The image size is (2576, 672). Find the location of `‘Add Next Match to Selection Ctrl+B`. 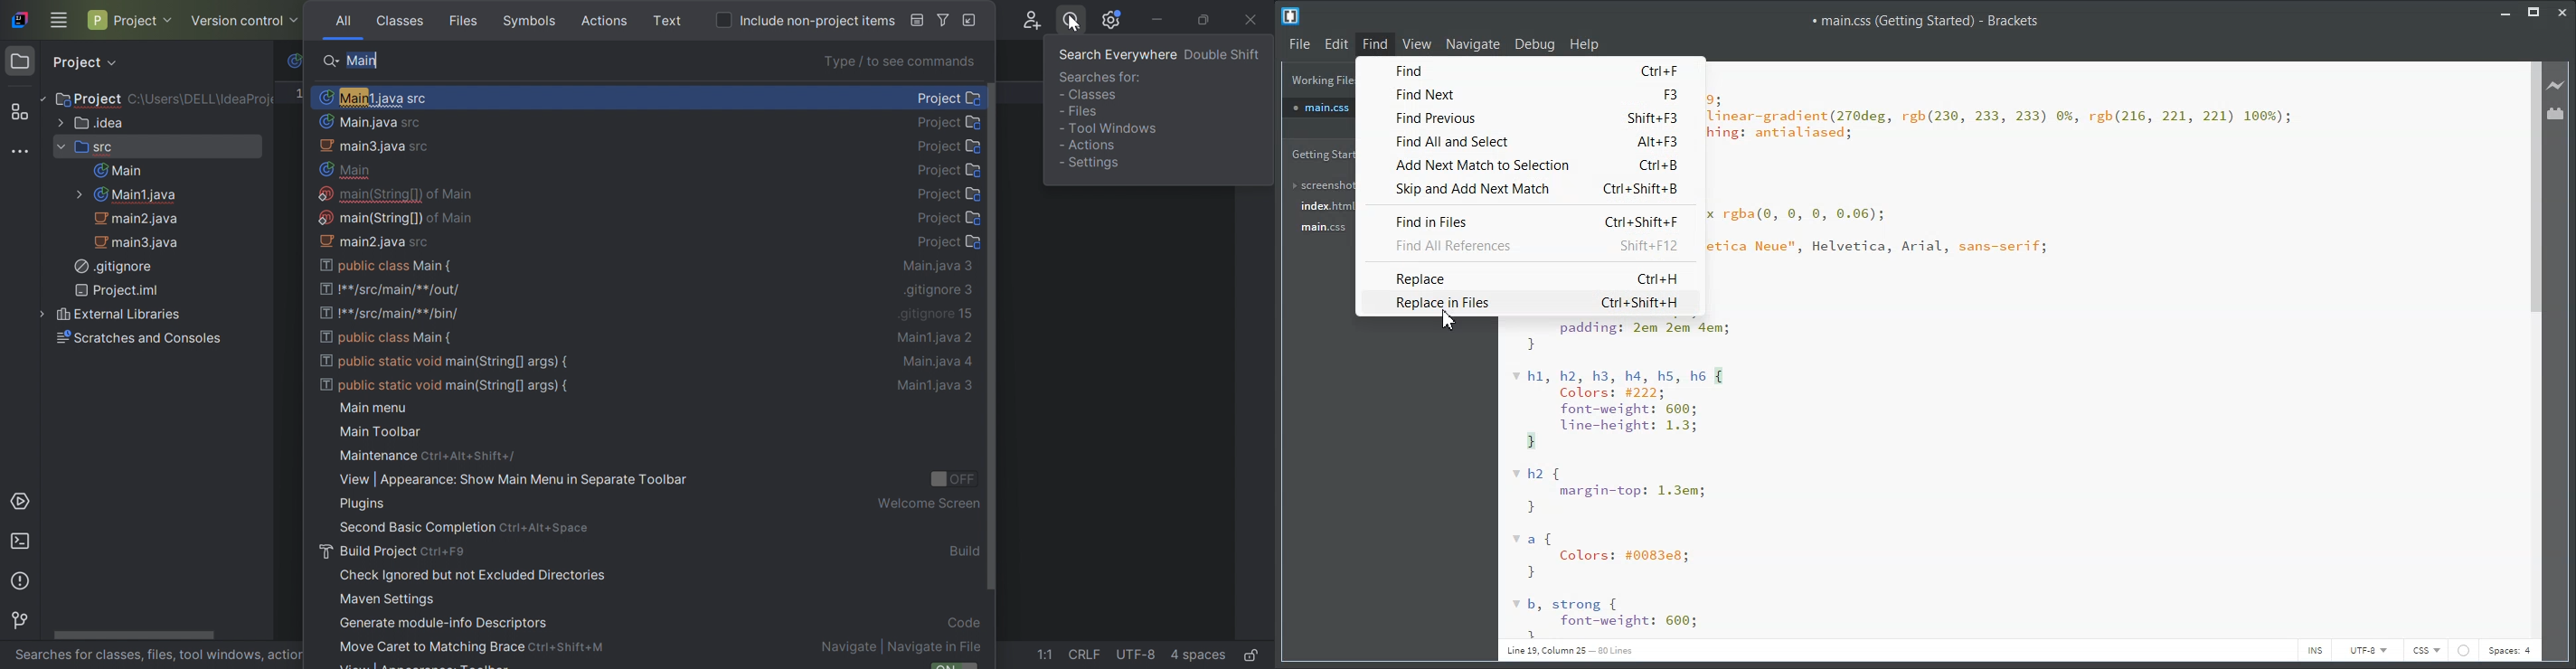

‘Add Next Match to Selection Ctrl+B is located at coordinates (1540, 163).